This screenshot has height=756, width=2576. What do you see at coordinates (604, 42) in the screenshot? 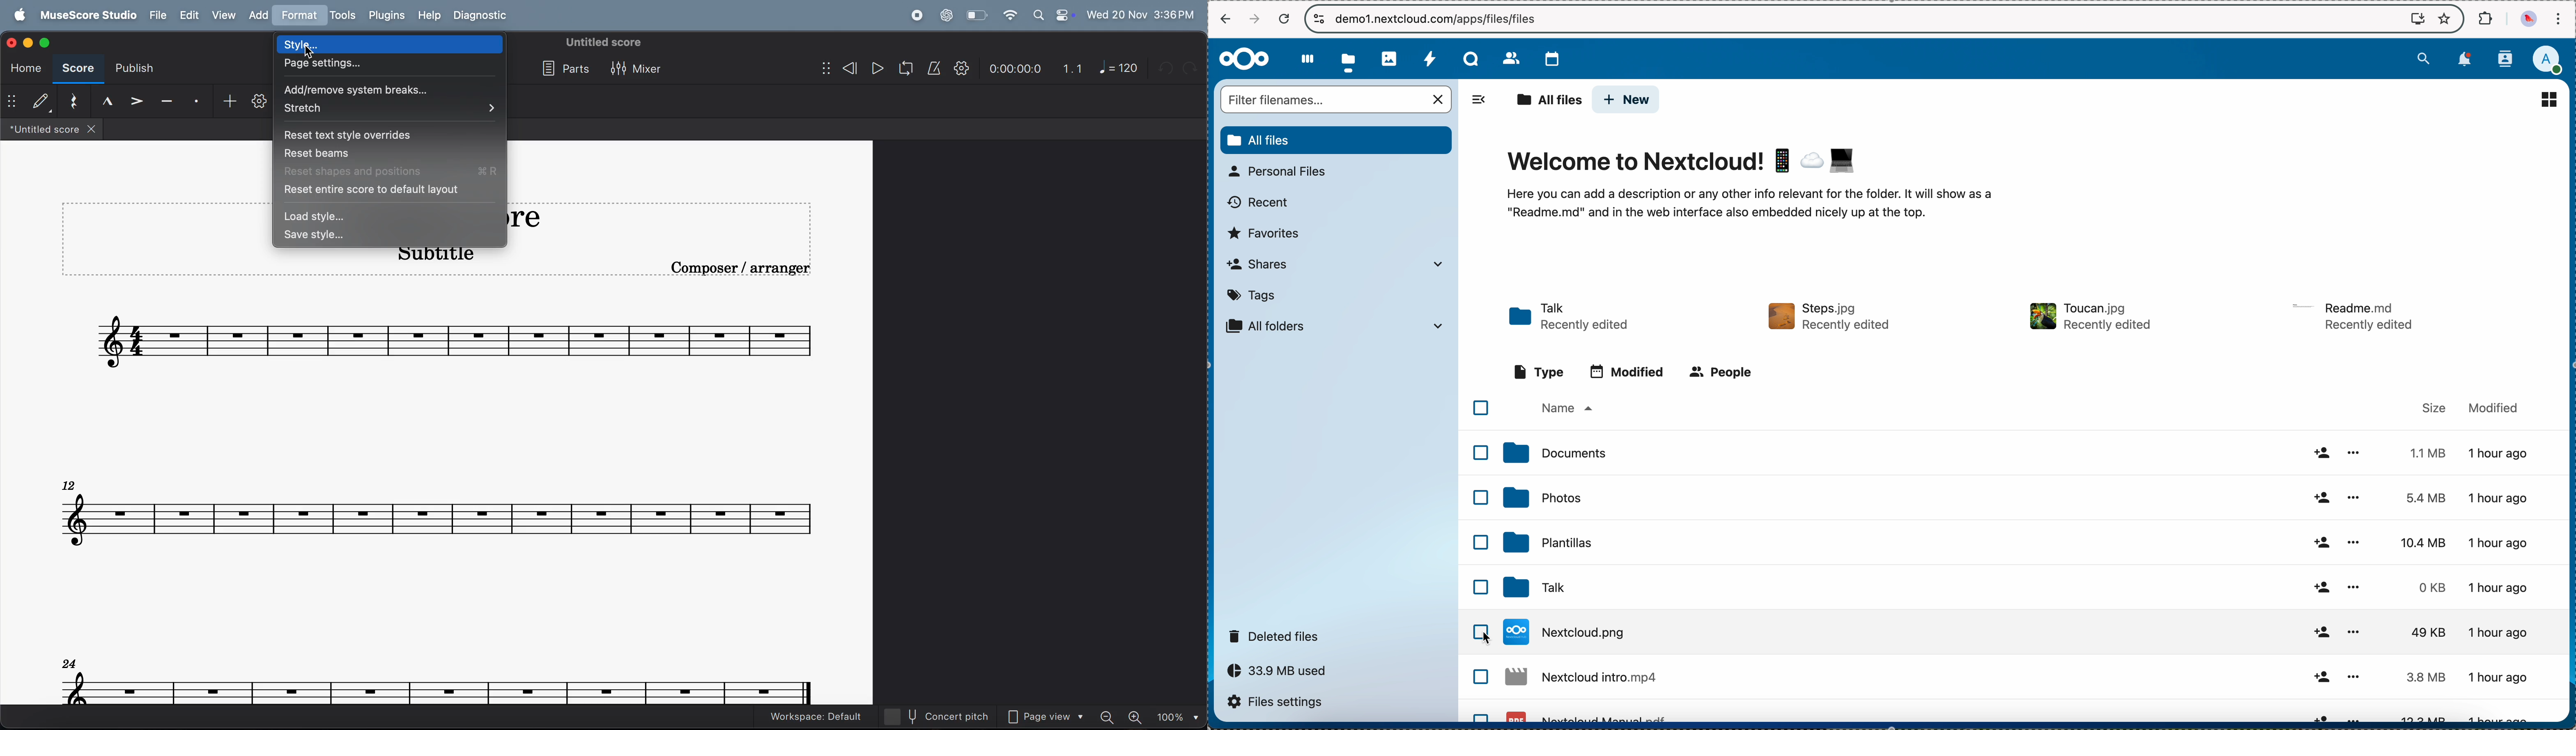
I see `untitled score` at bounding box center [604, 42].